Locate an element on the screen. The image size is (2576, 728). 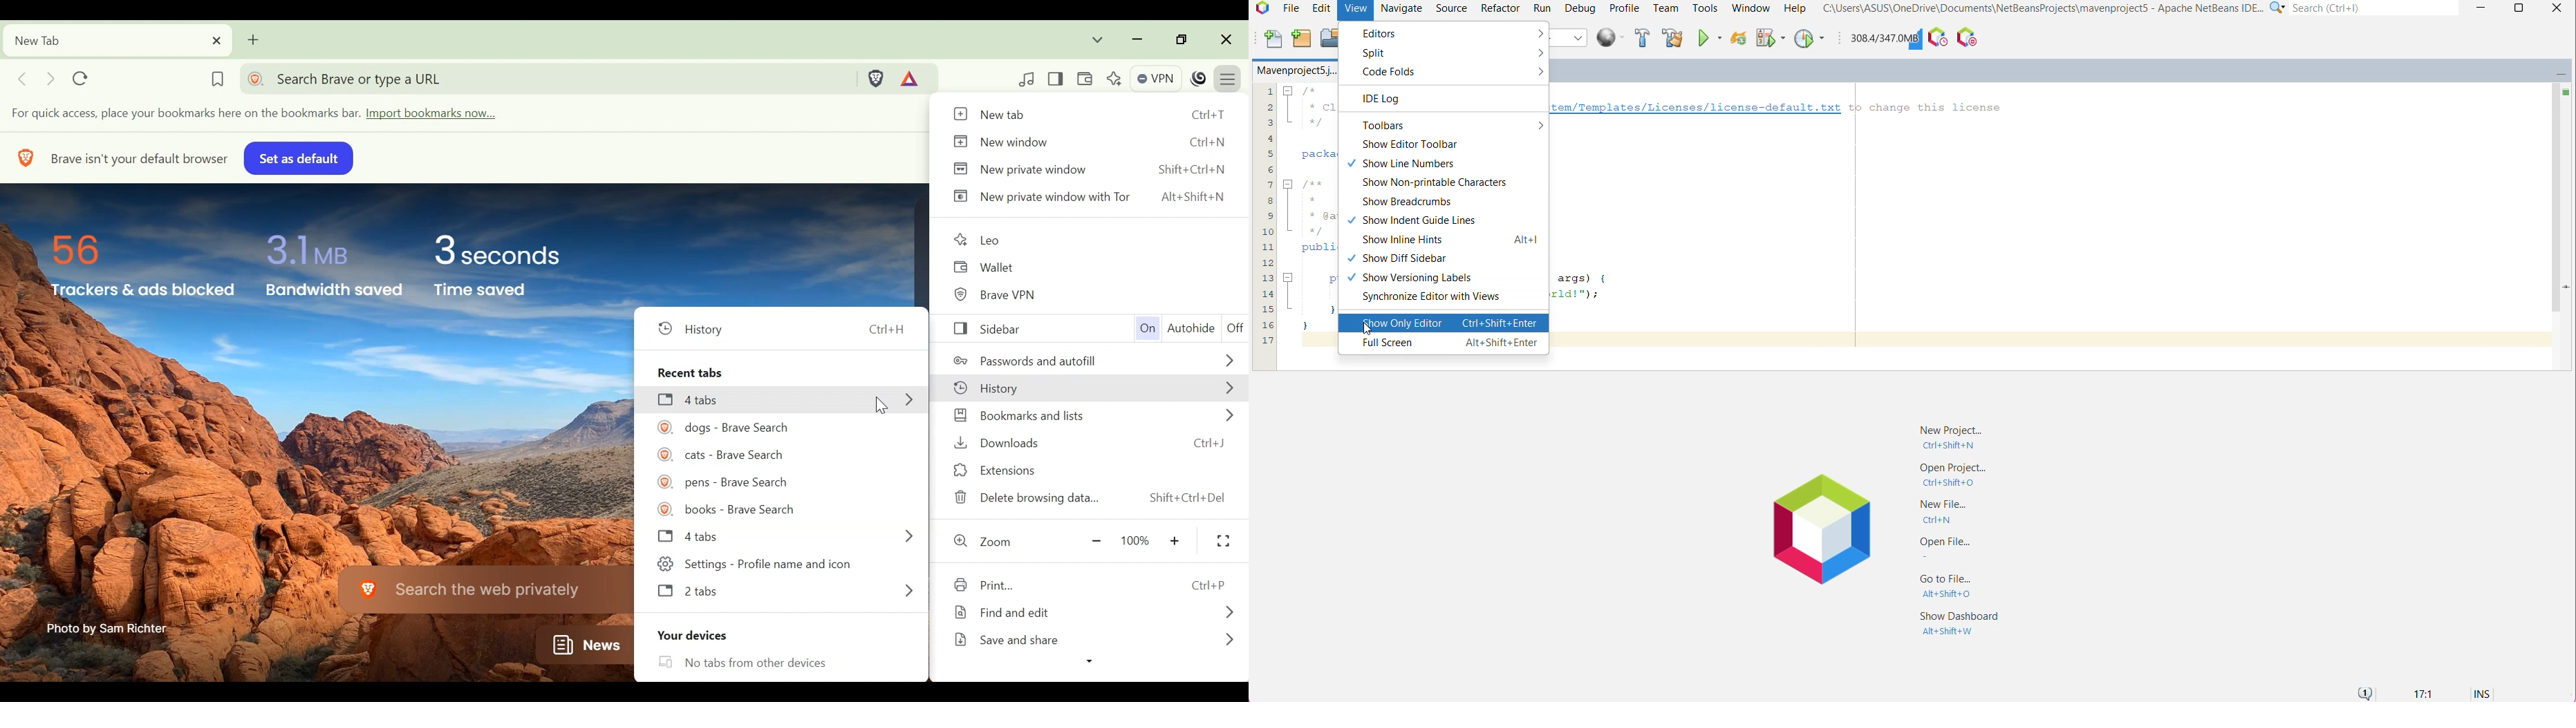
LO No tabs from other devices is located at coordinates (777, 662).